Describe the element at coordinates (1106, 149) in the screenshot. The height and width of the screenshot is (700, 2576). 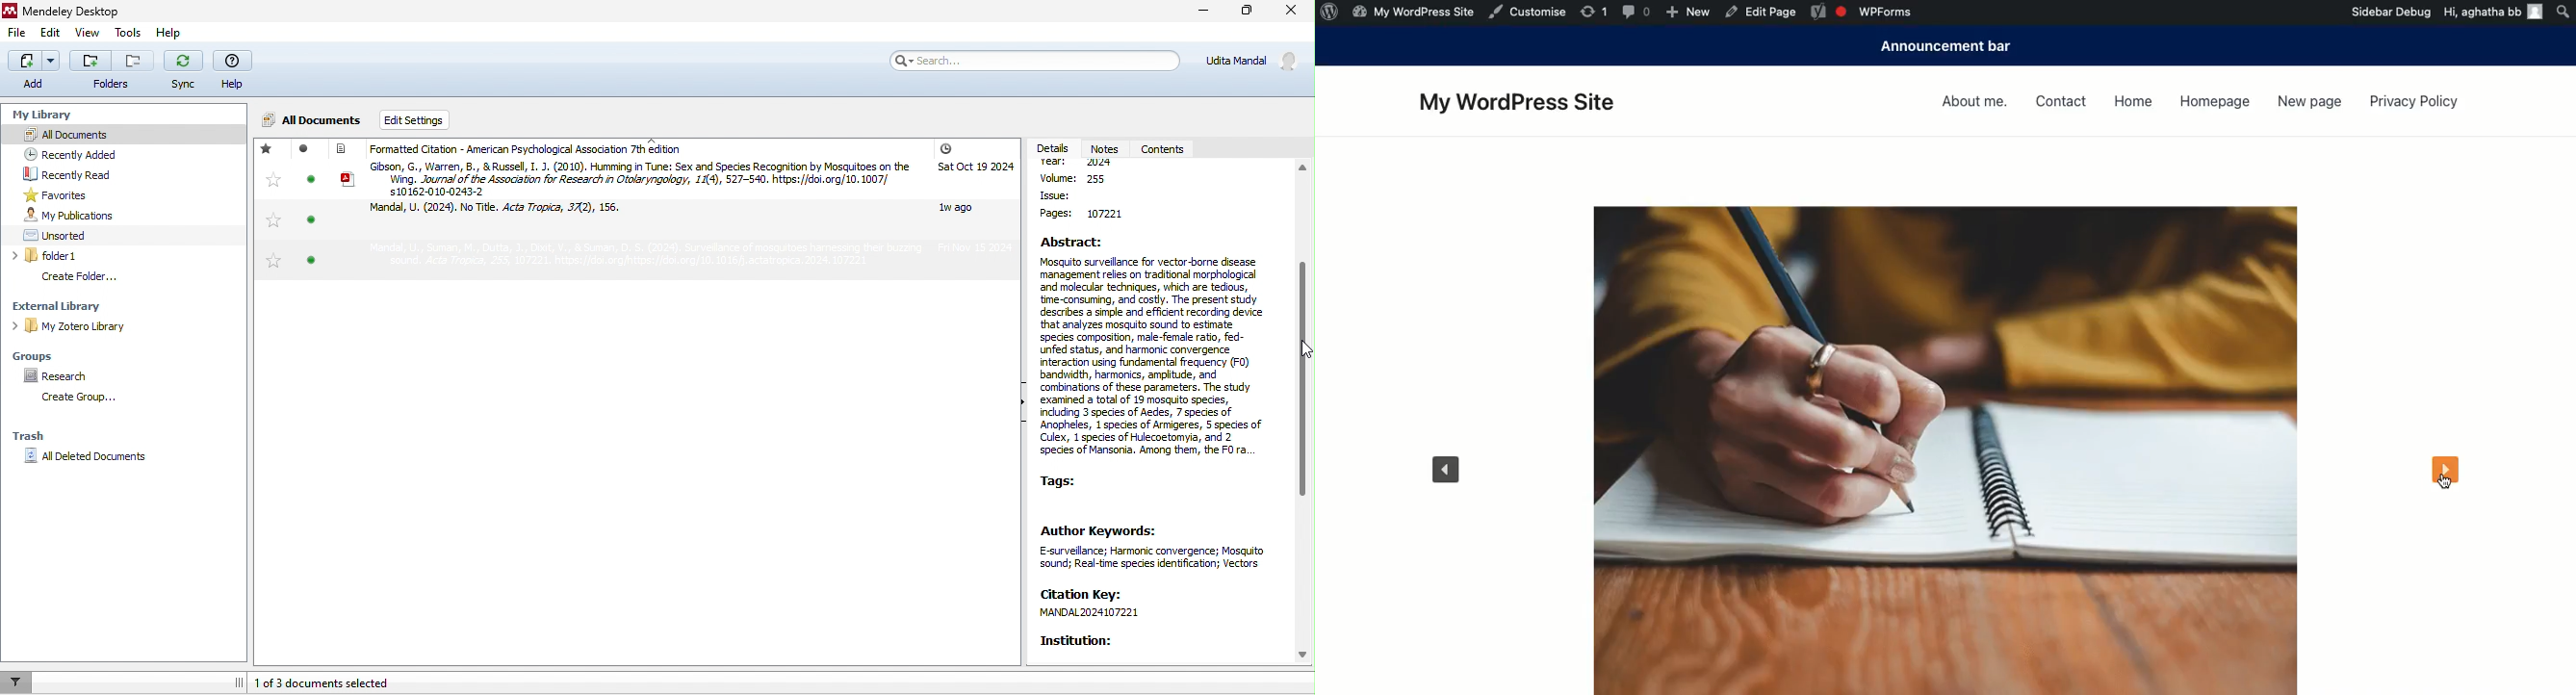
I see `notes` at that location.